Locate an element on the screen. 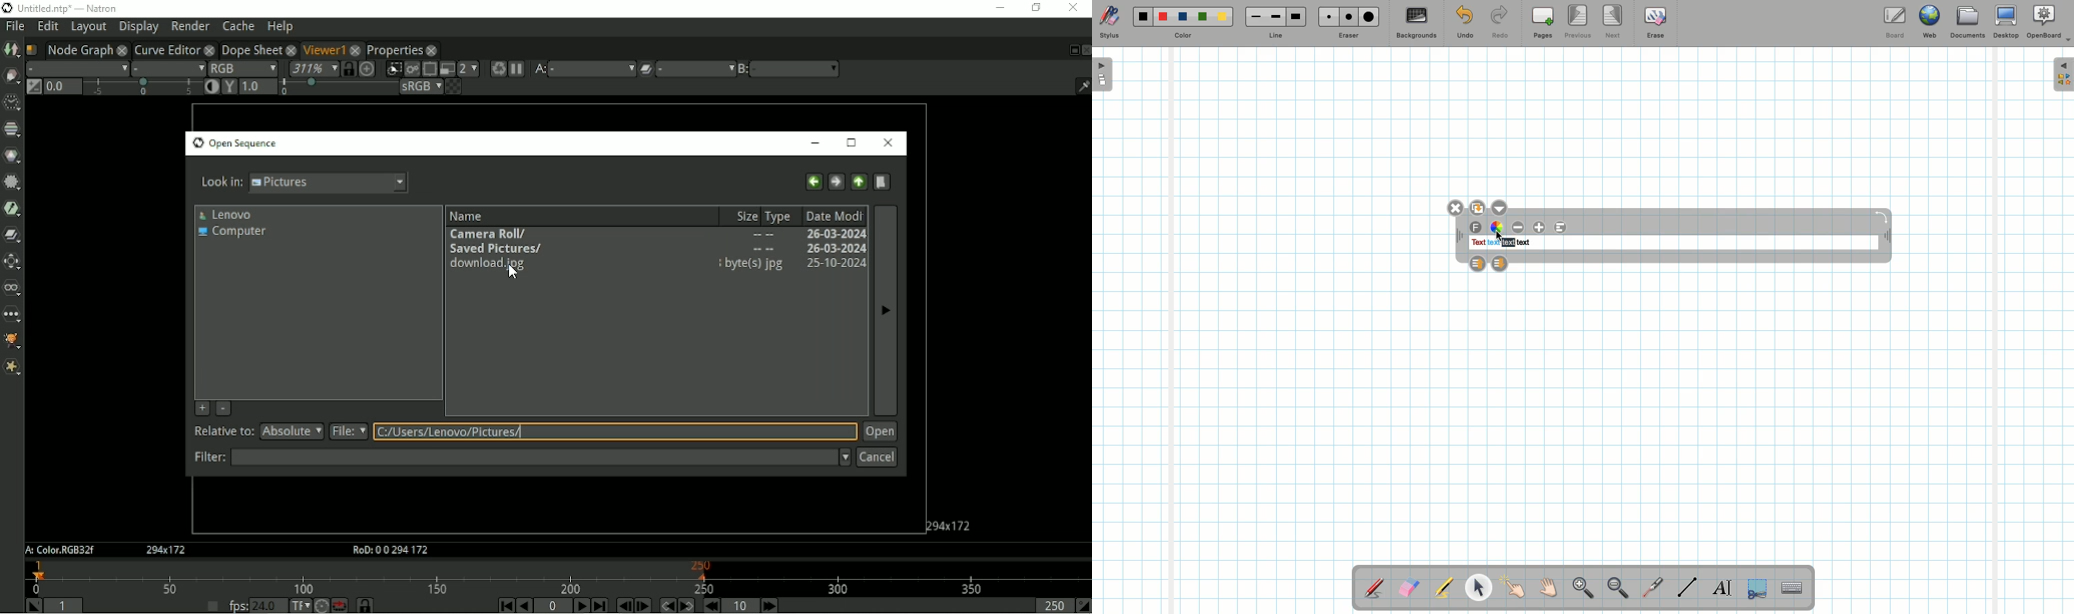 This screenshot has height=616, width=2100. Layout is located at coordinates (88, 27).